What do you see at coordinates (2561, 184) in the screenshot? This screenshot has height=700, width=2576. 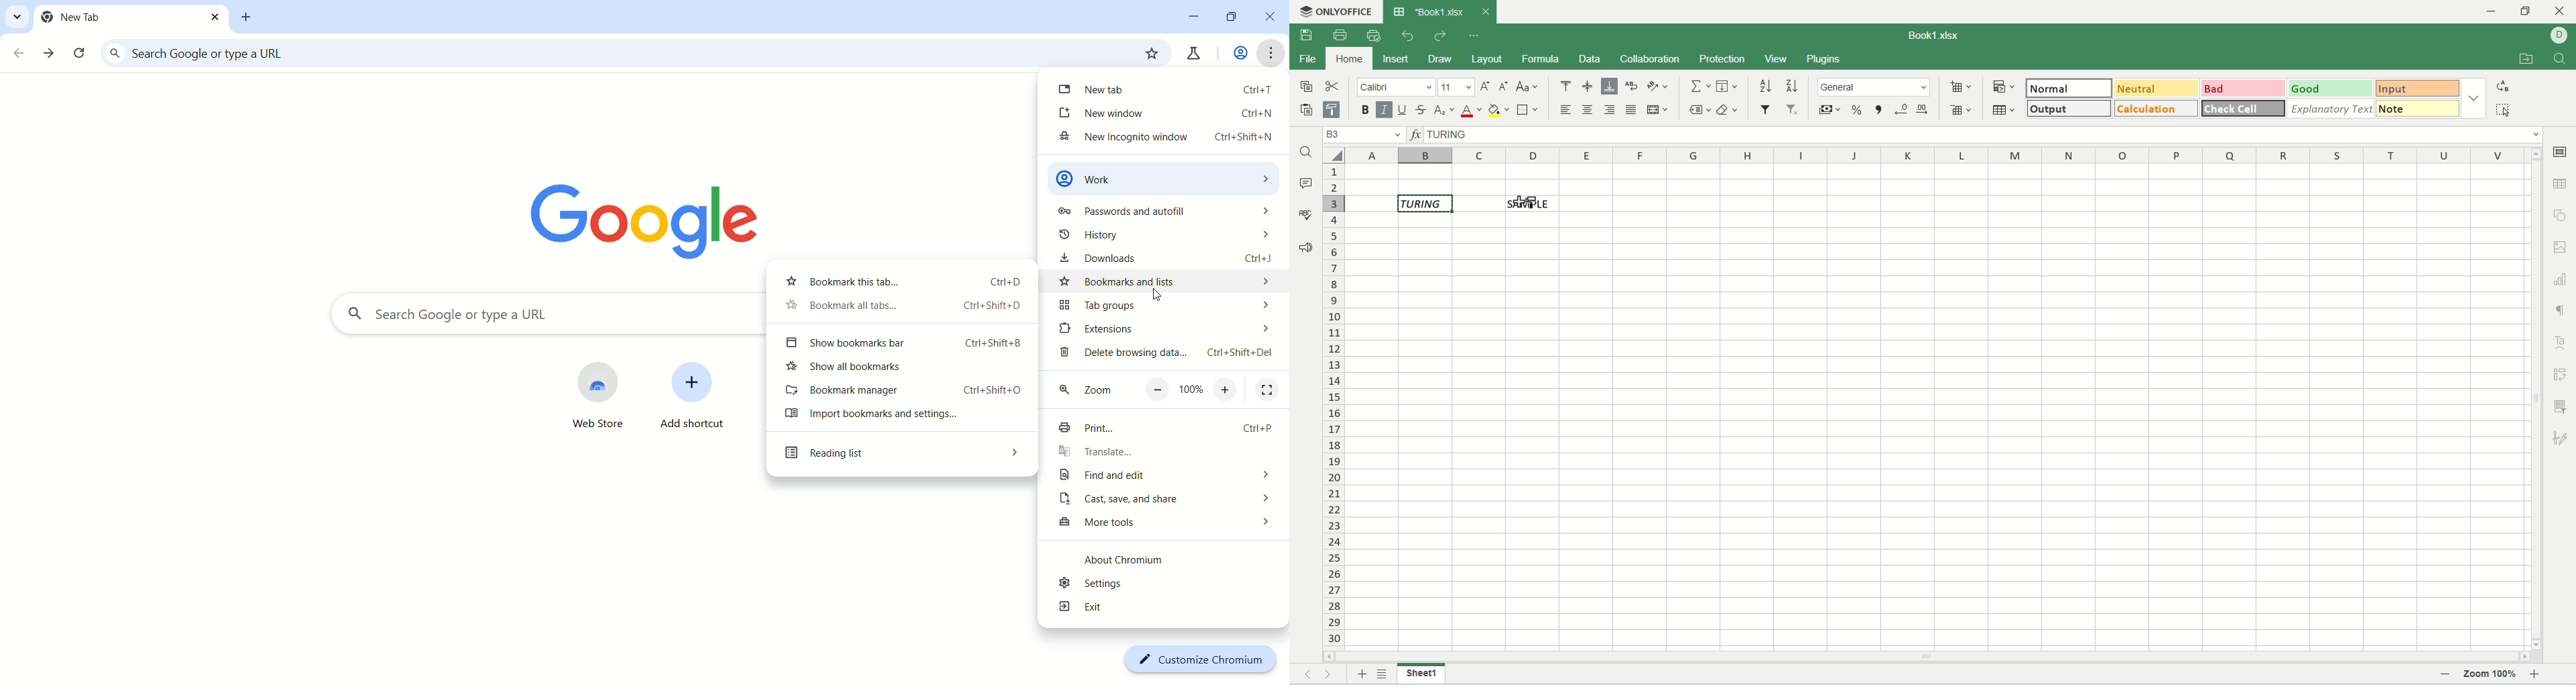 I see `table settings` at bounding box center [2561, 184].